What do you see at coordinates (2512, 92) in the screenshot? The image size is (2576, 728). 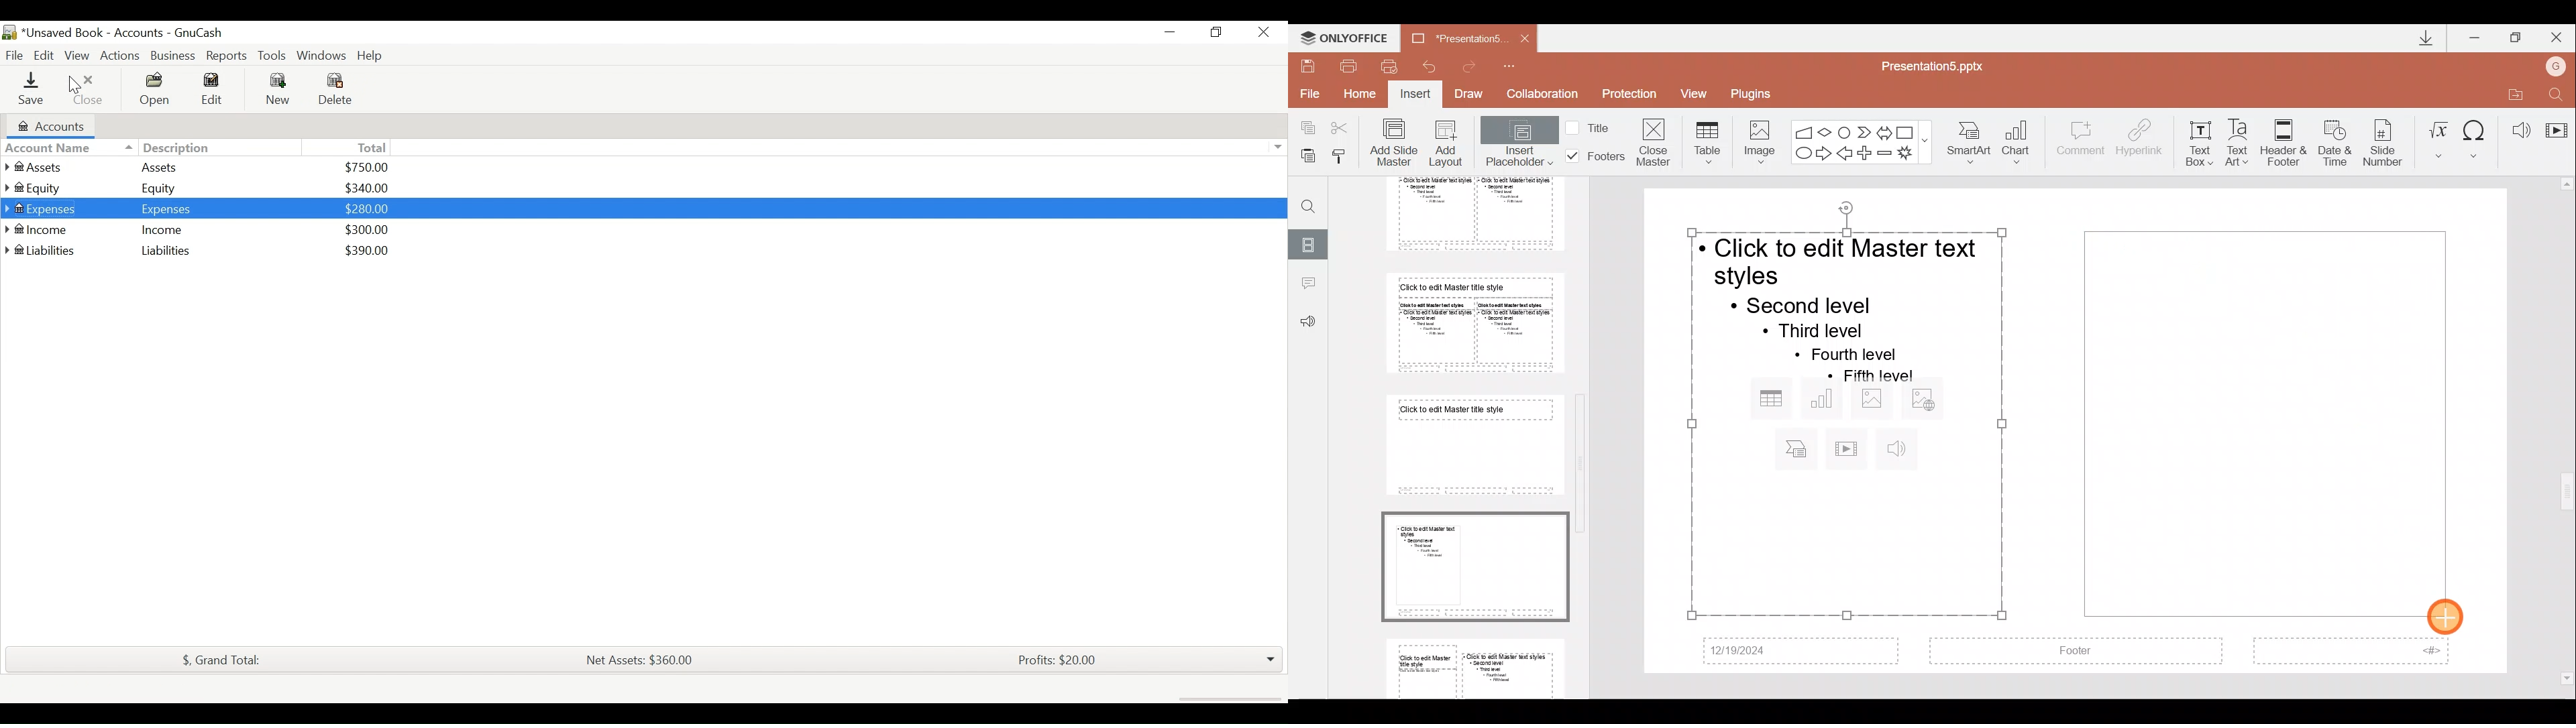 I see `Open file location` at bounding box center [2512, 92].